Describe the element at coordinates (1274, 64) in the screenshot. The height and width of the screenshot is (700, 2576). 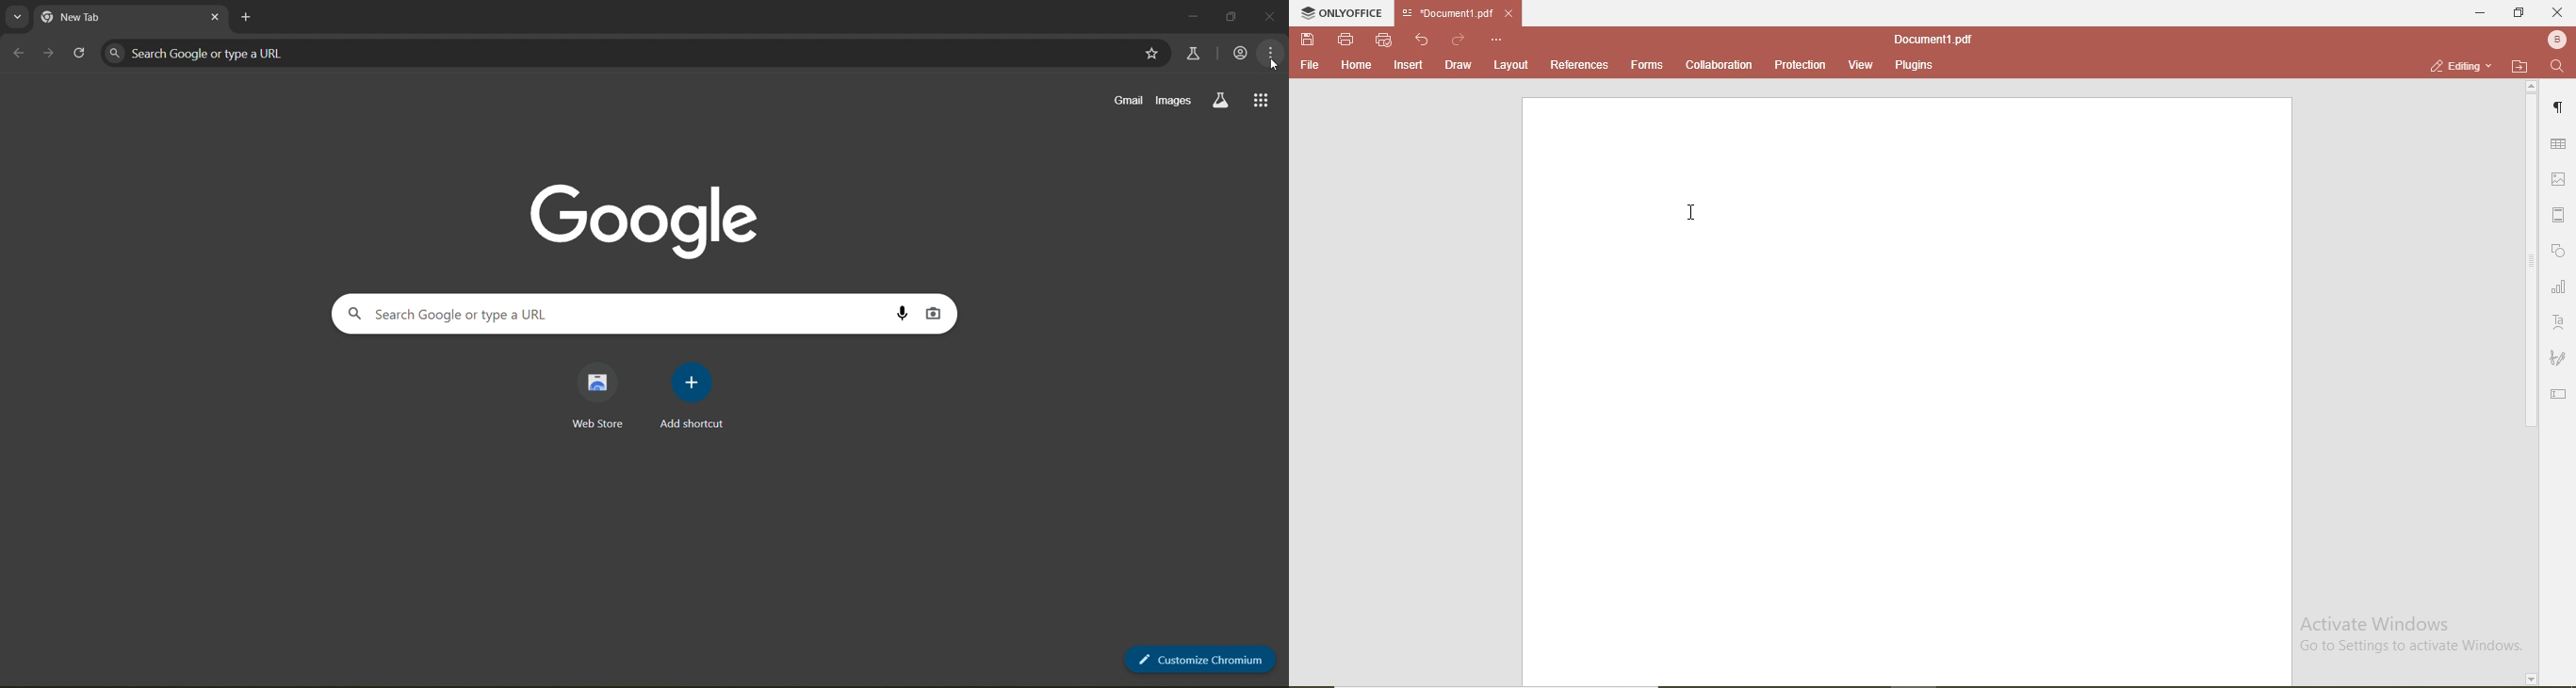
I see `cursor` at that location.